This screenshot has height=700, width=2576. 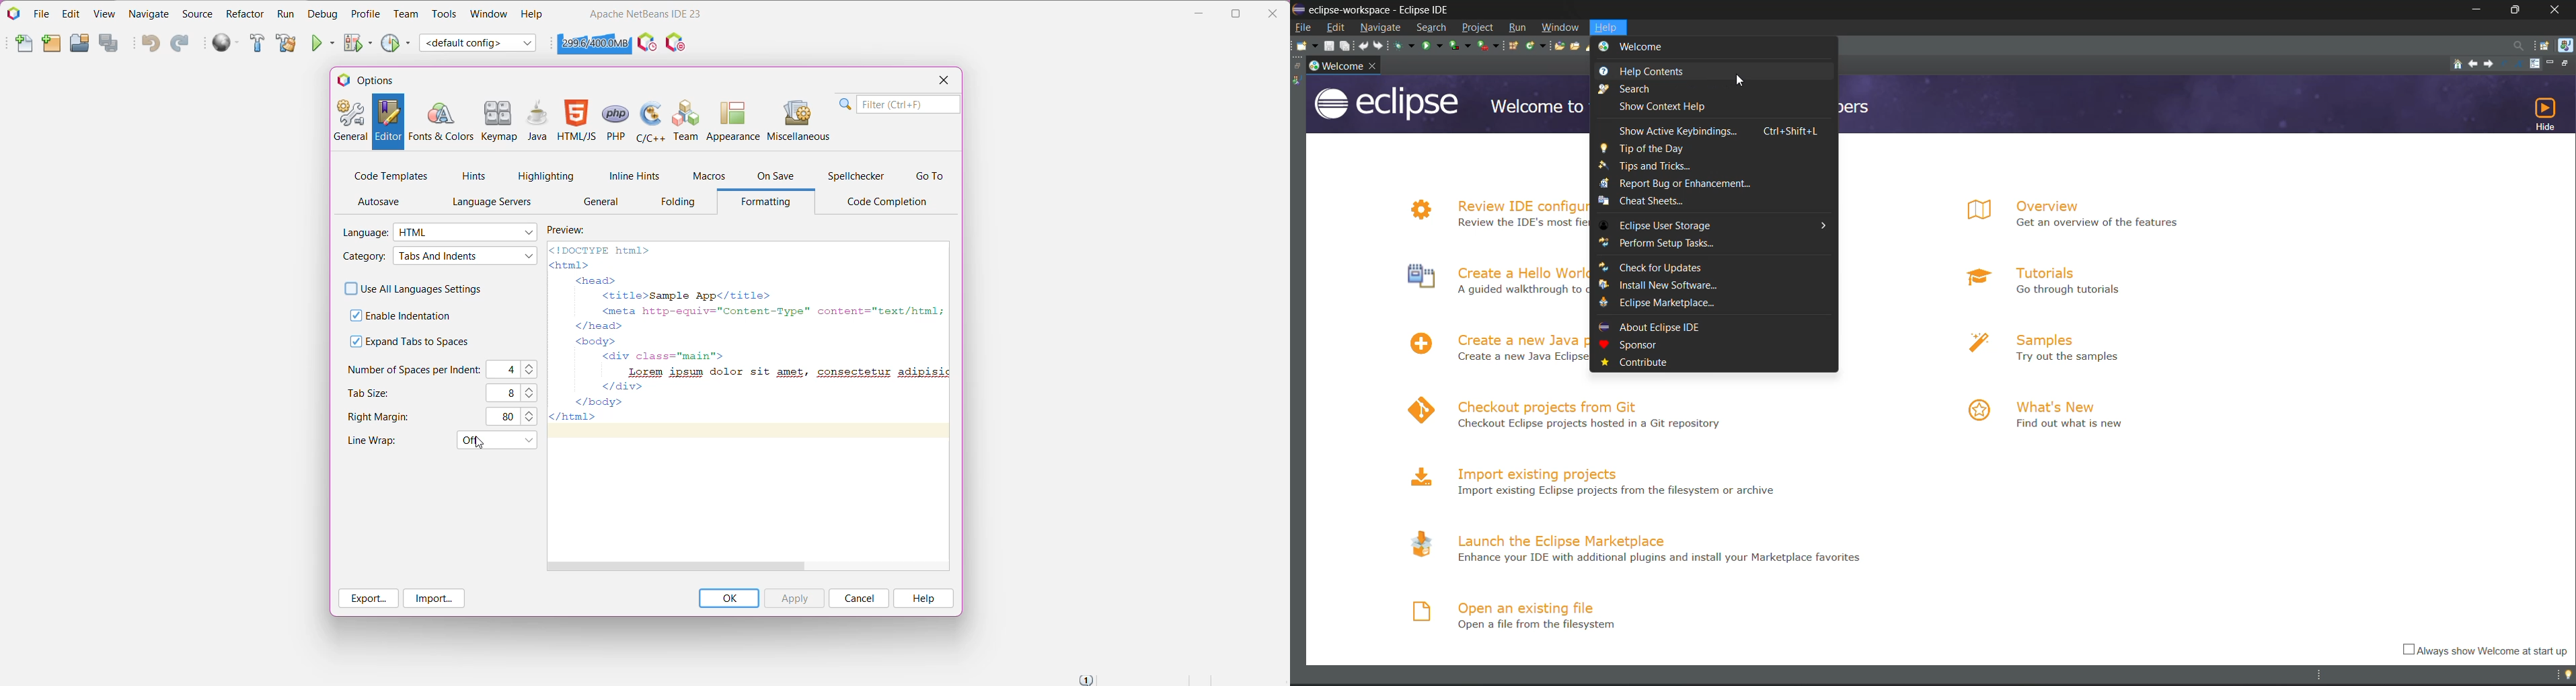 What do you see at coordinates (506, 393) in the screenshot?
I see `8` at bounding box center [506, 393].